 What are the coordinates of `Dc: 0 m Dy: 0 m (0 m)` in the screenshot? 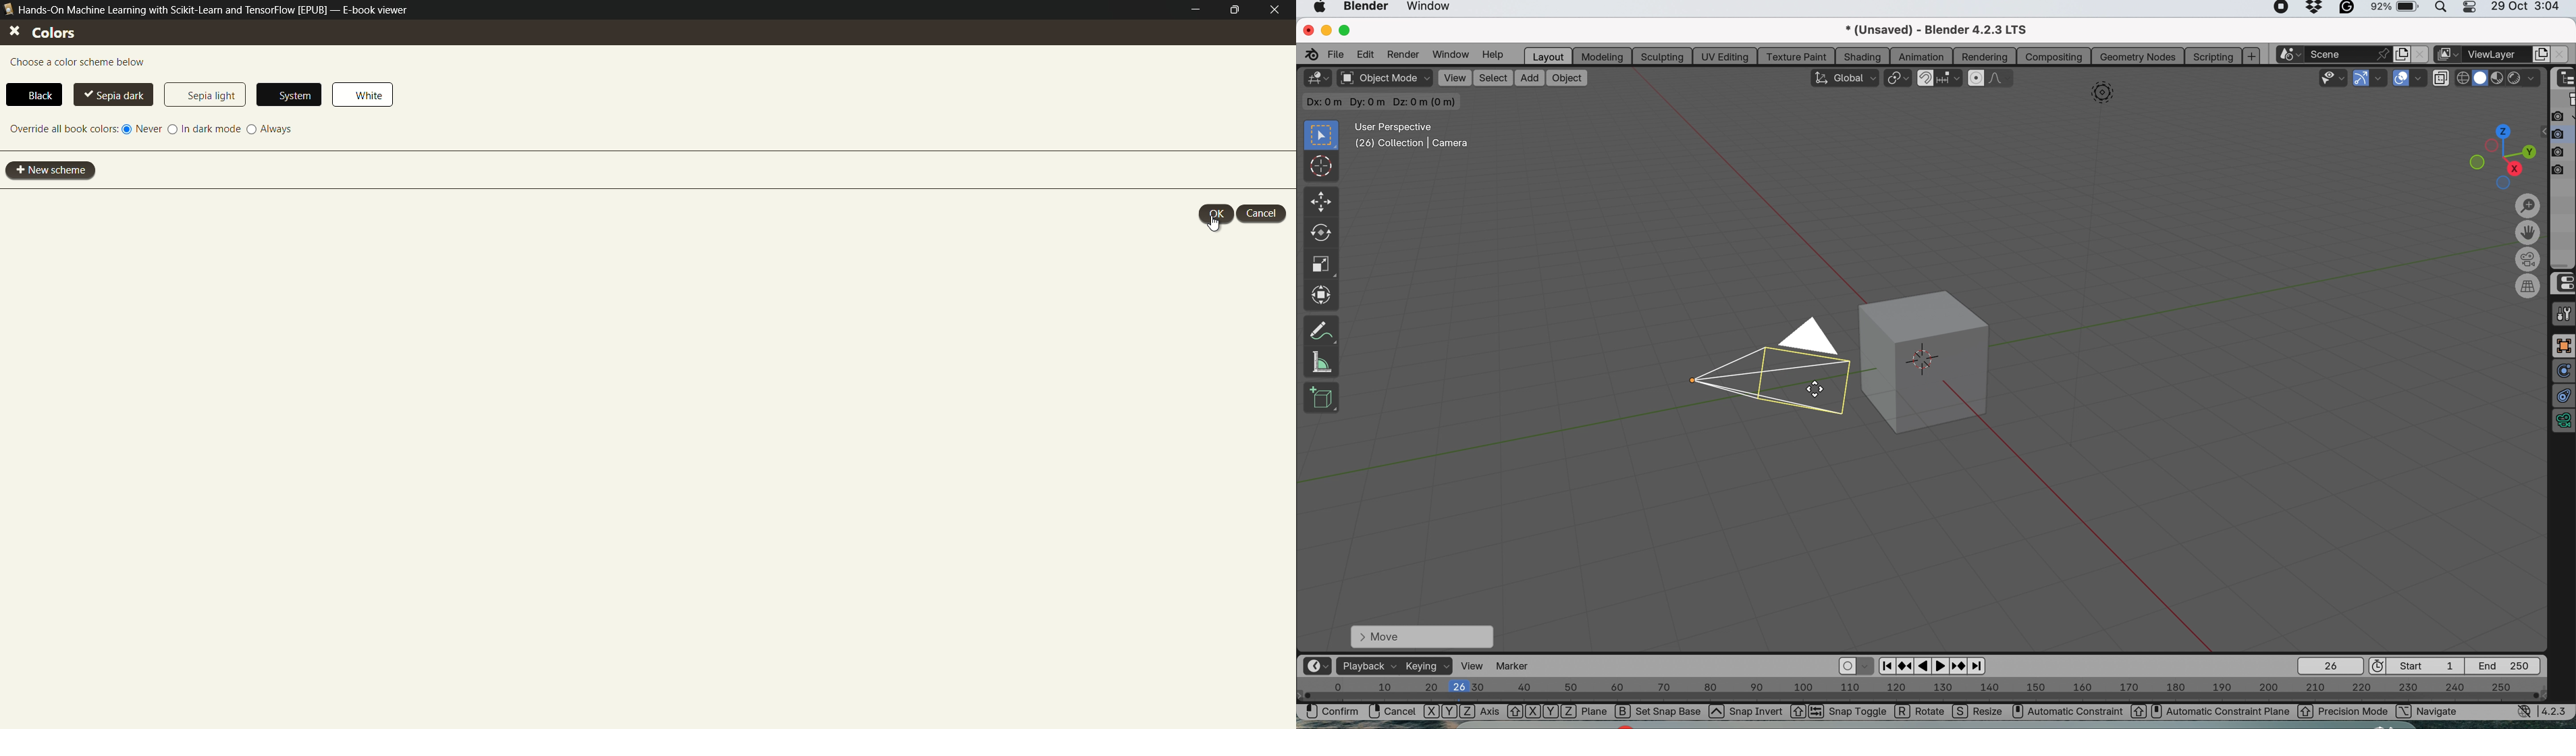 It's located at (1383, 101).